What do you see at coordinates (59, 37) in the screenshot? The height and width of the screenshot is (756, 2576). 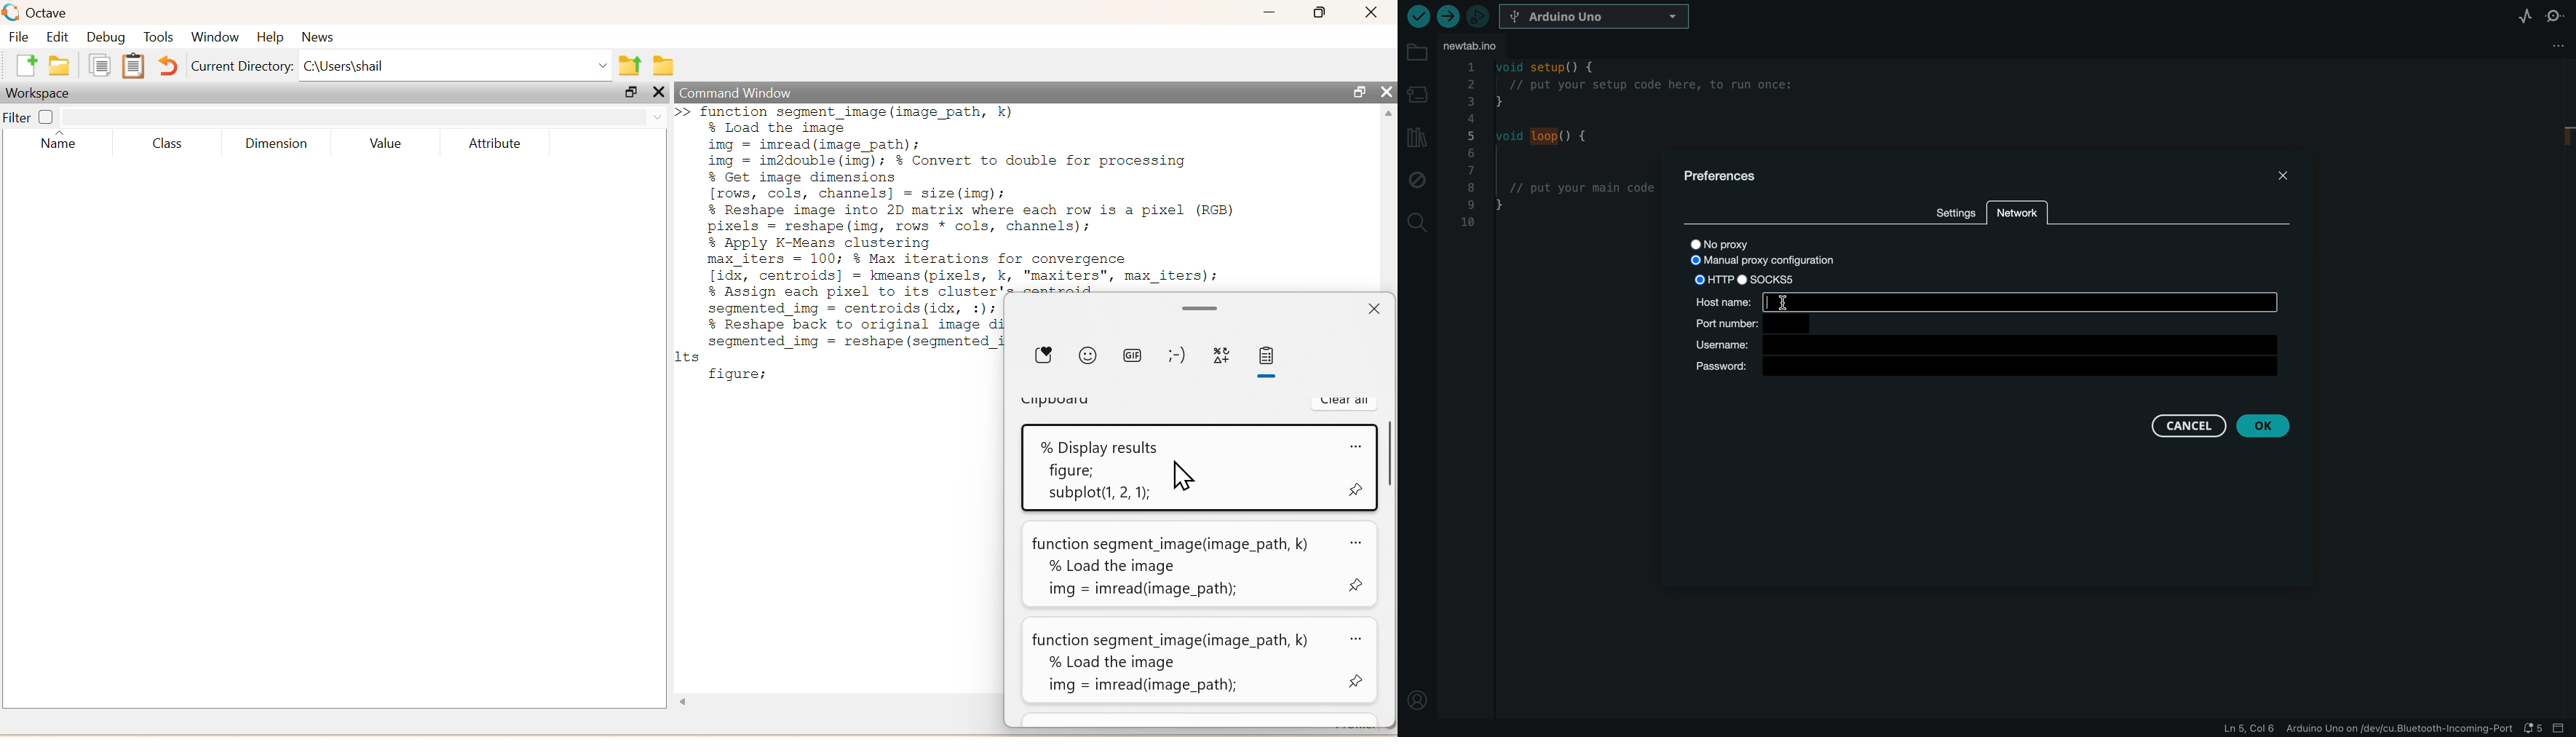 I see `Edit` at bounding box center [59, 37].